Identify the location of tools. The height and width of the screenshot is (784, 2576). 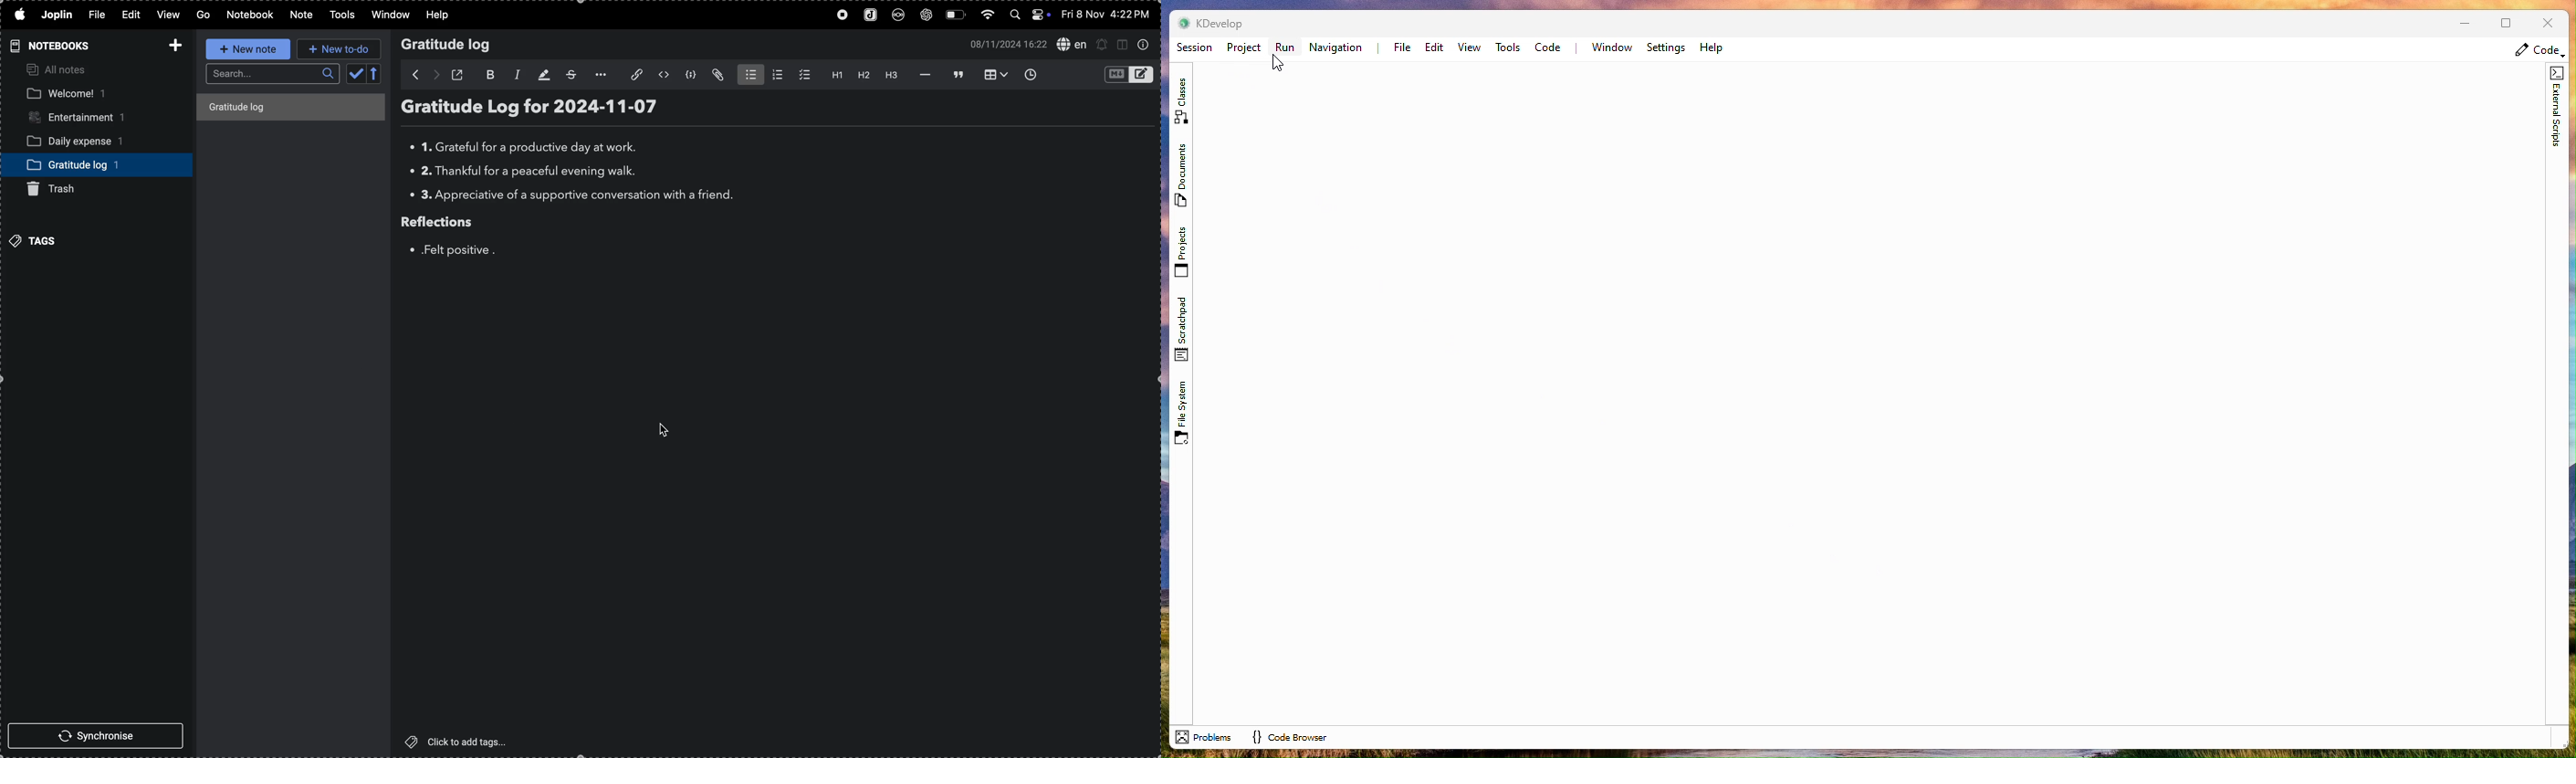
(345, 15).